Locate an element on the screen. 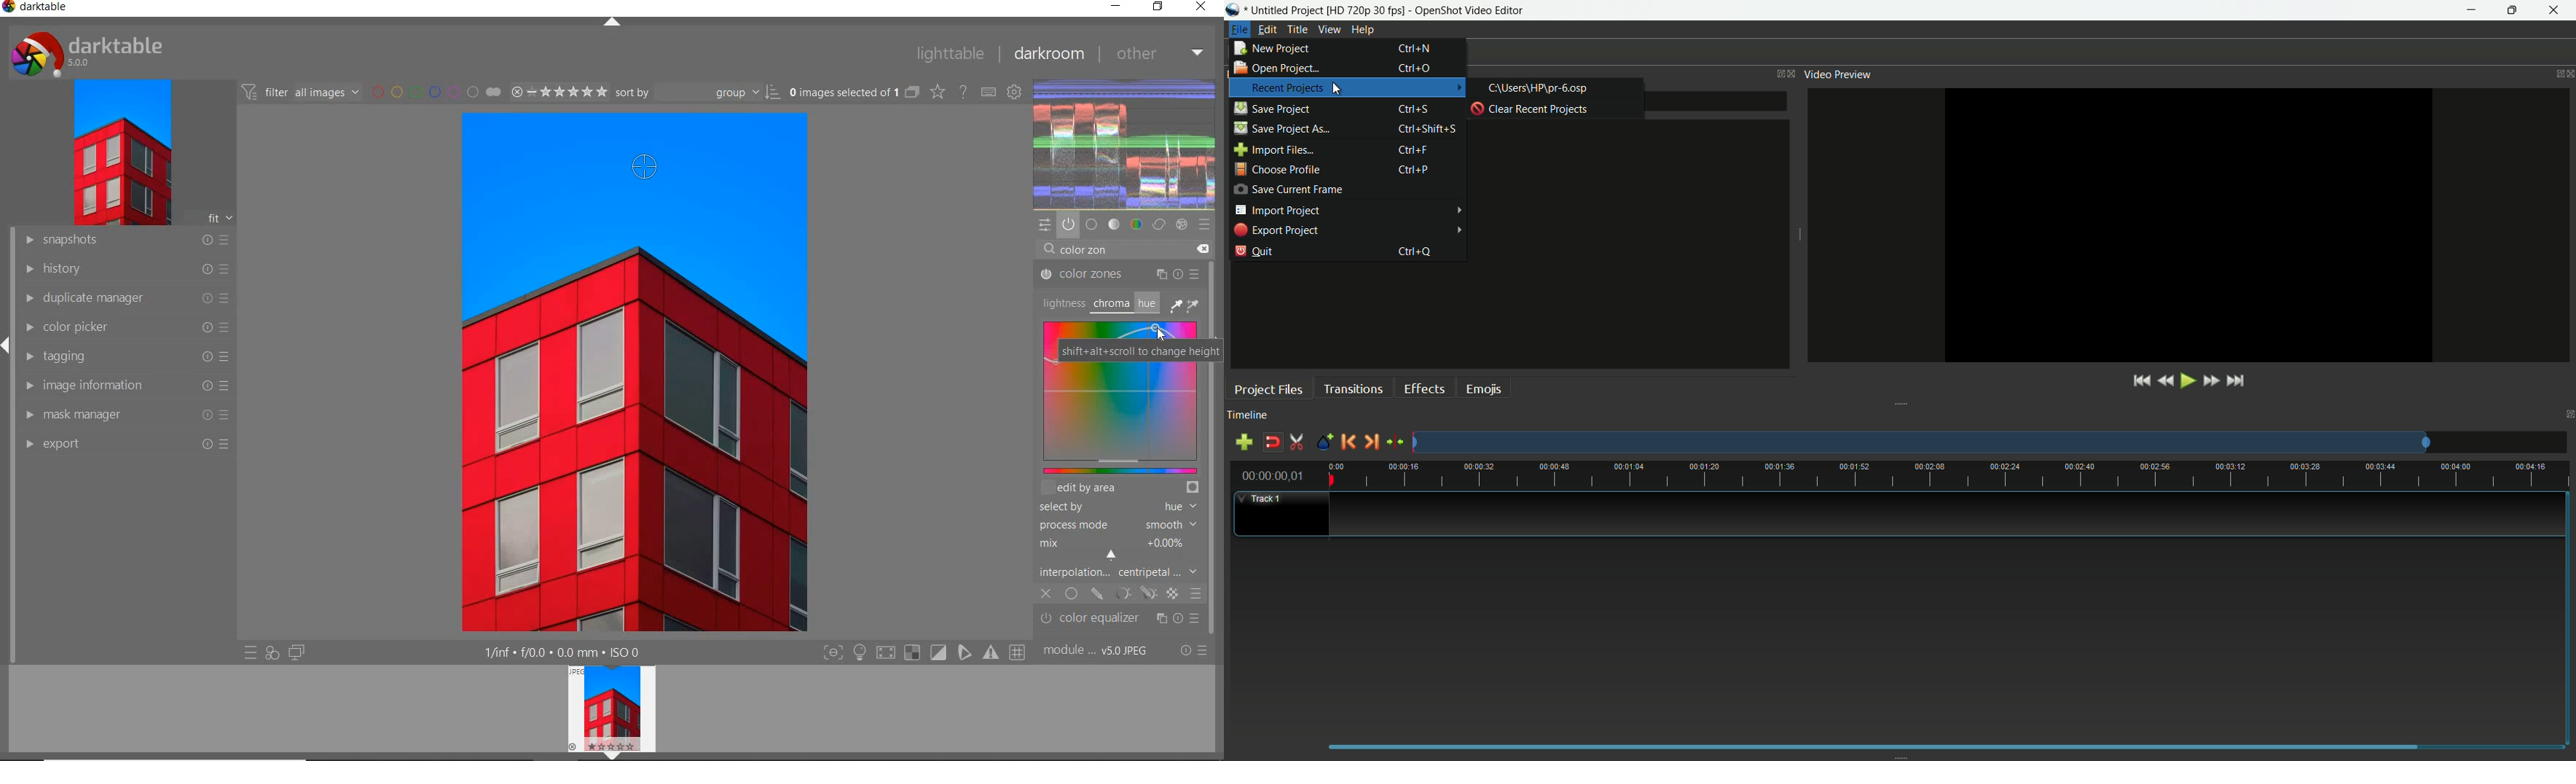  tagging is located at coordinates (123, 357).